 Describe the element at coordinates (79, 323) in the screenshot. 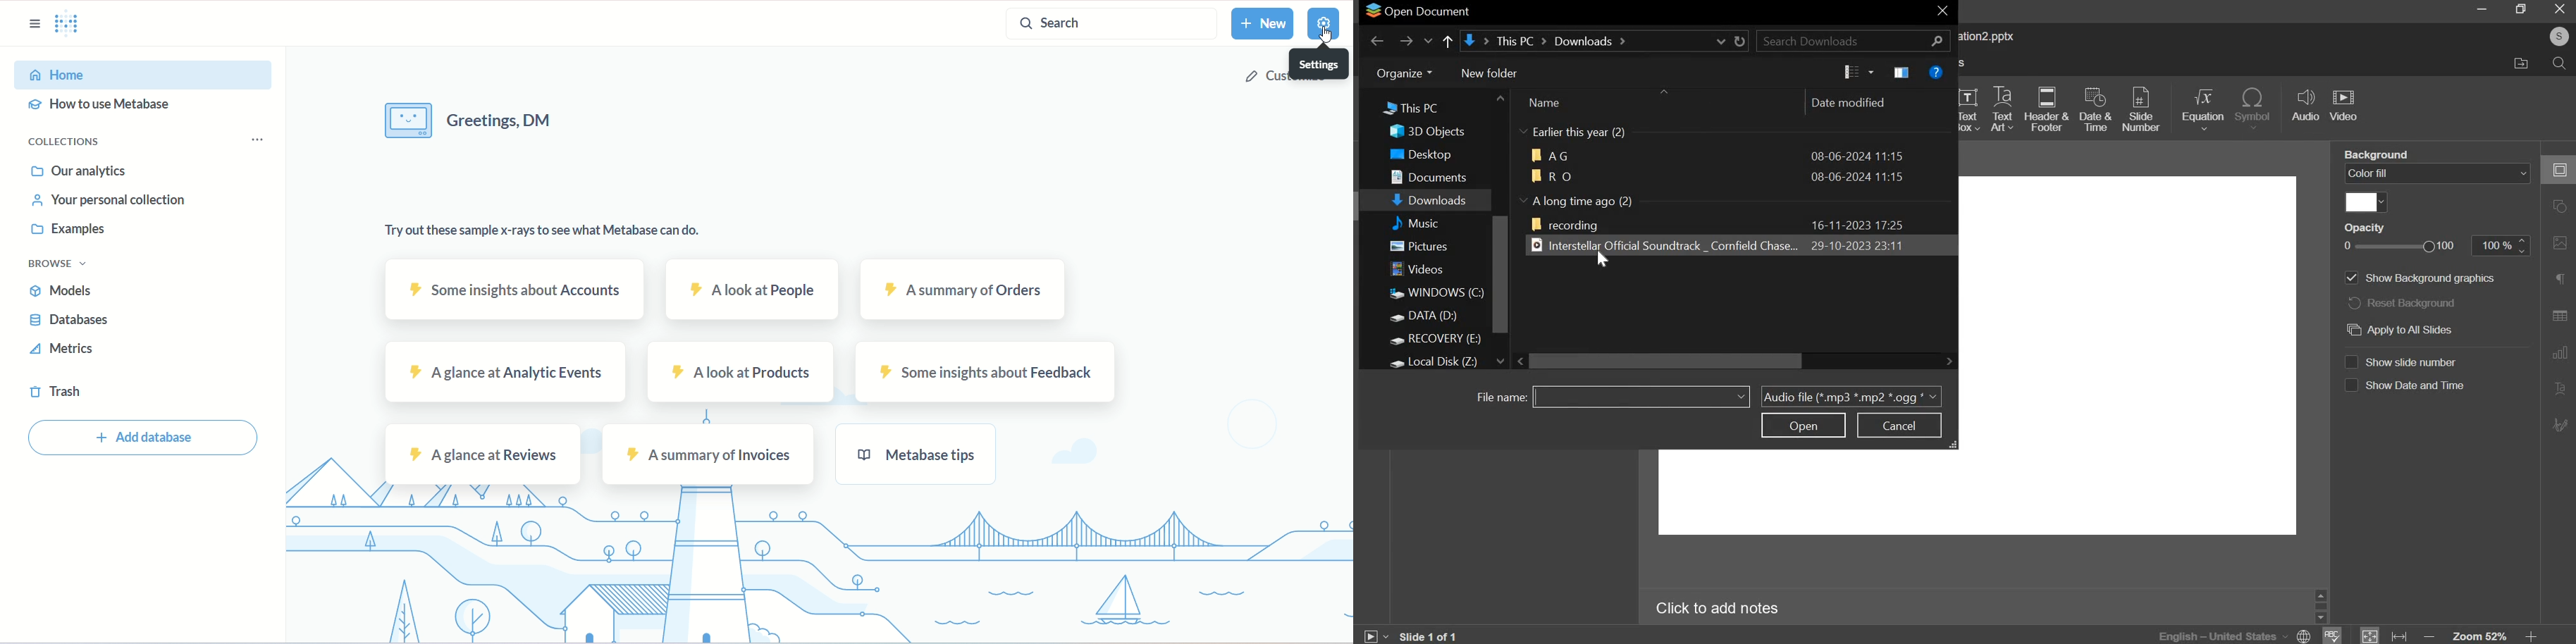

I see `database` at that location.